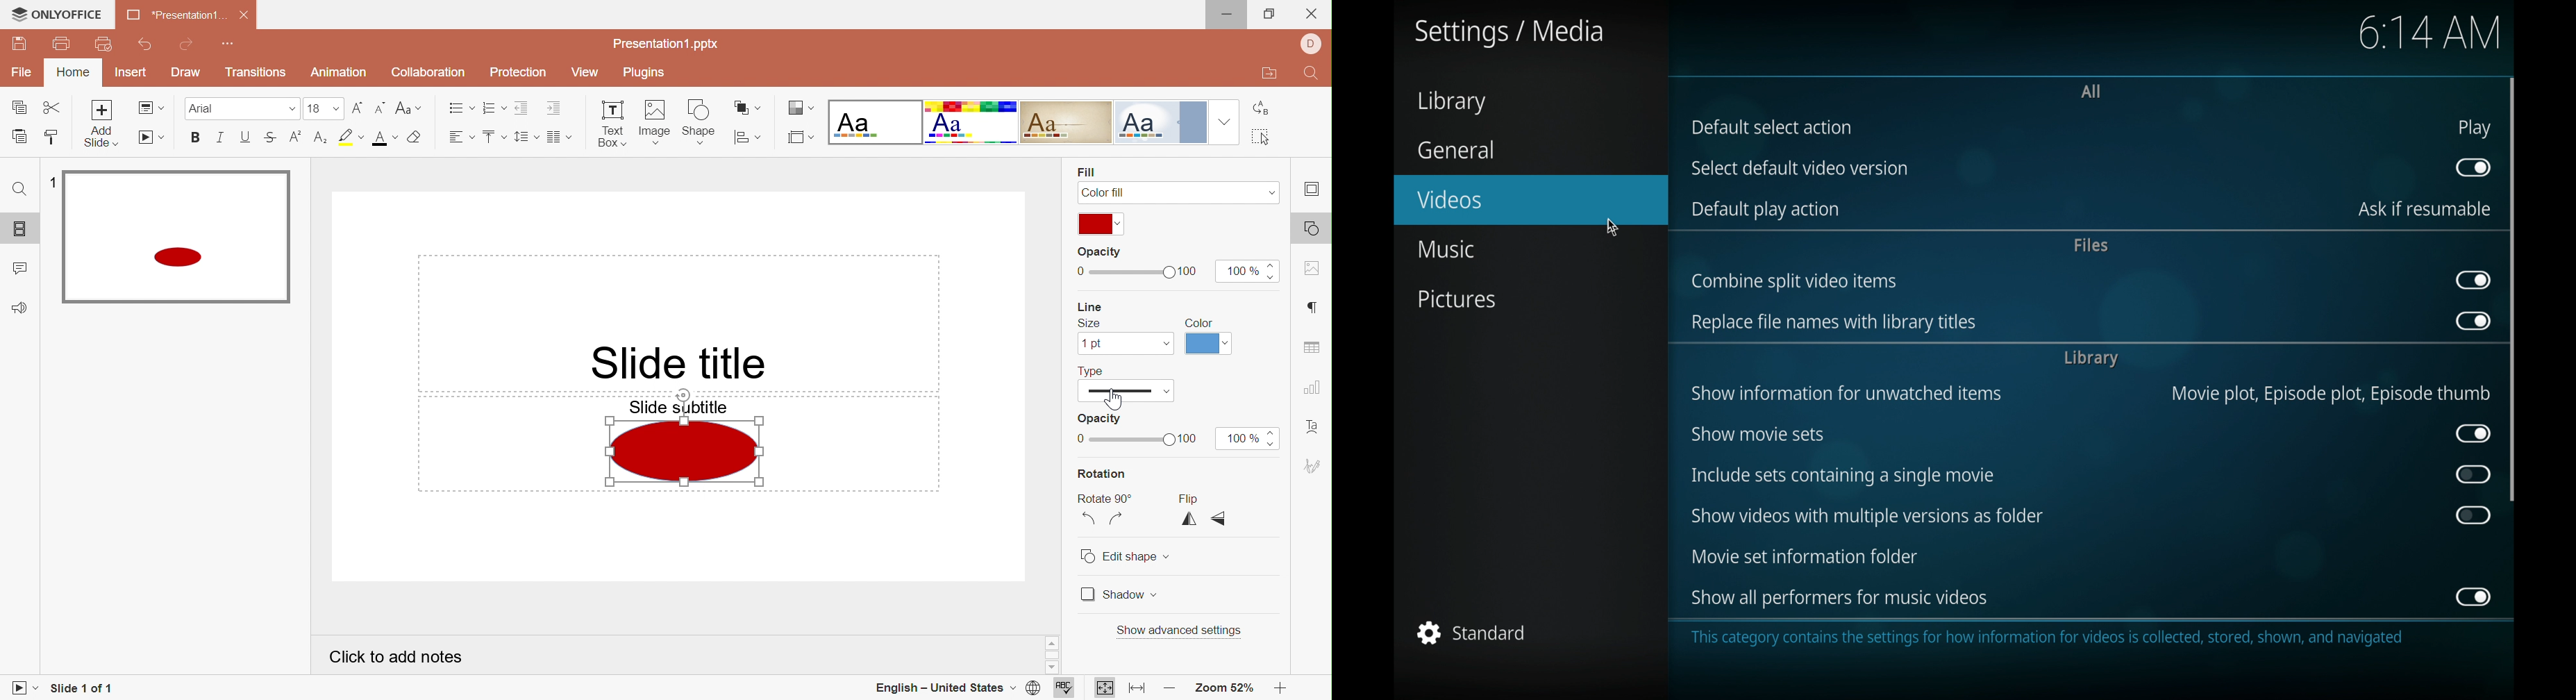  What do you see at coordinates (1314, 425) in the screenshot?
I see `Text art settings` at bounding box center [1314, 425].